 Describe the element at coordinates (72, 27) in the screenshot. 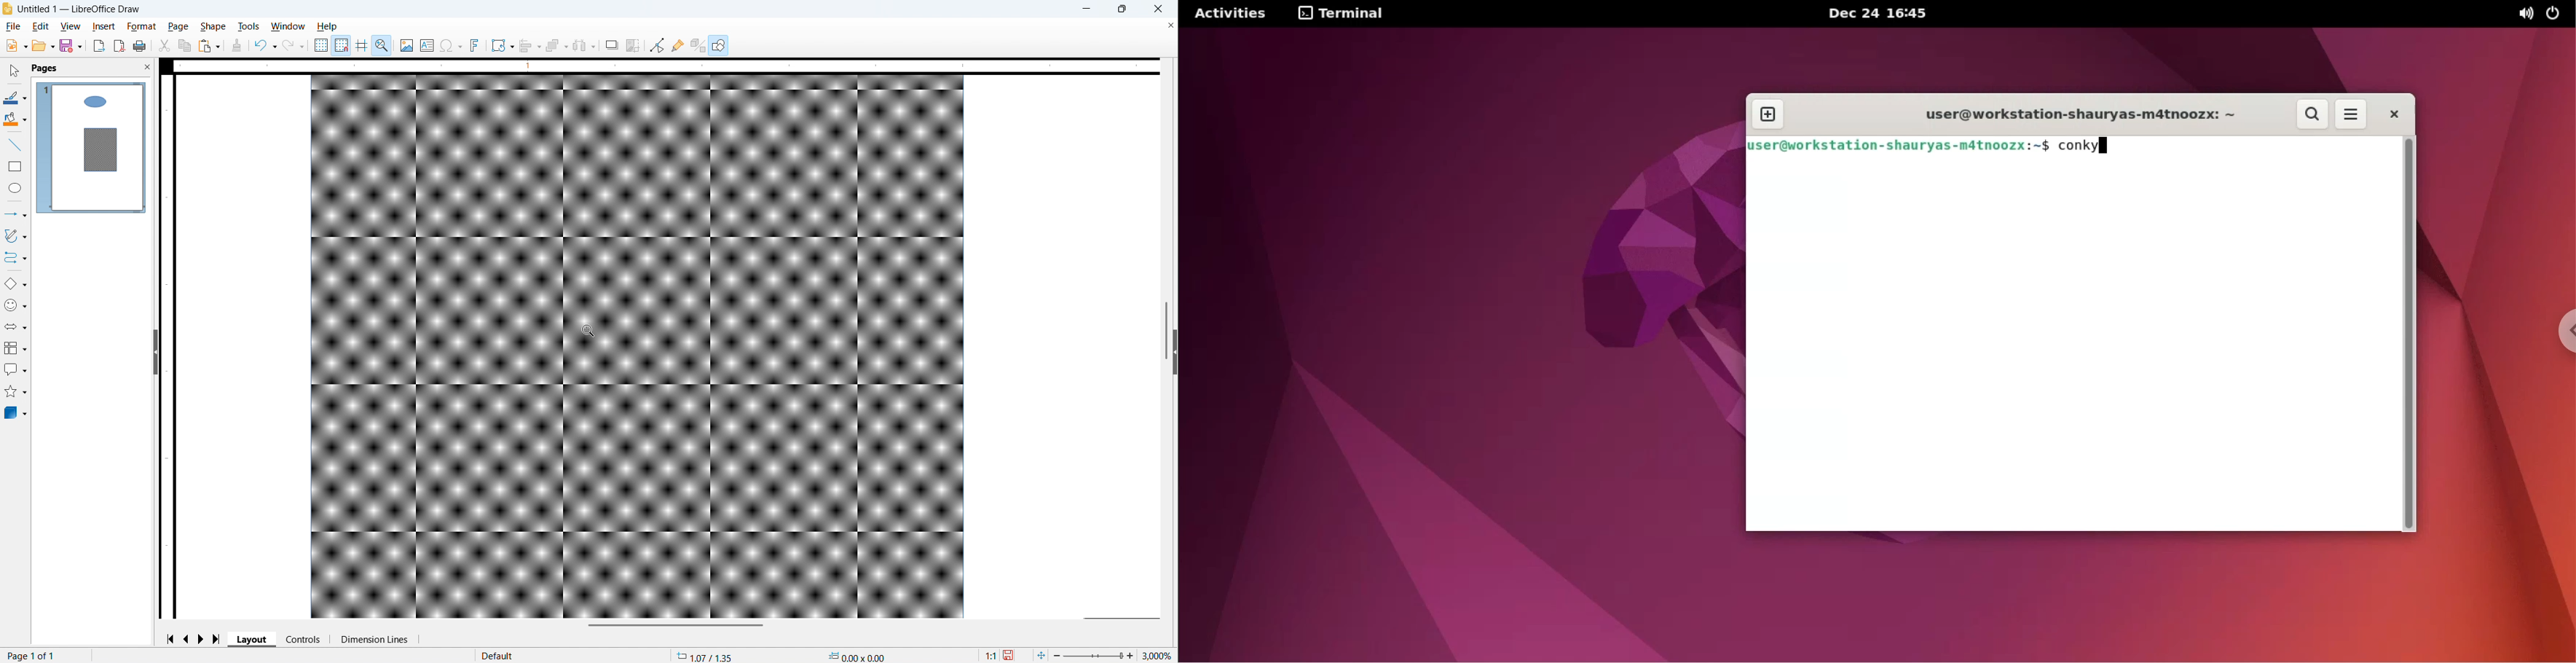

I see `View ` at that location.